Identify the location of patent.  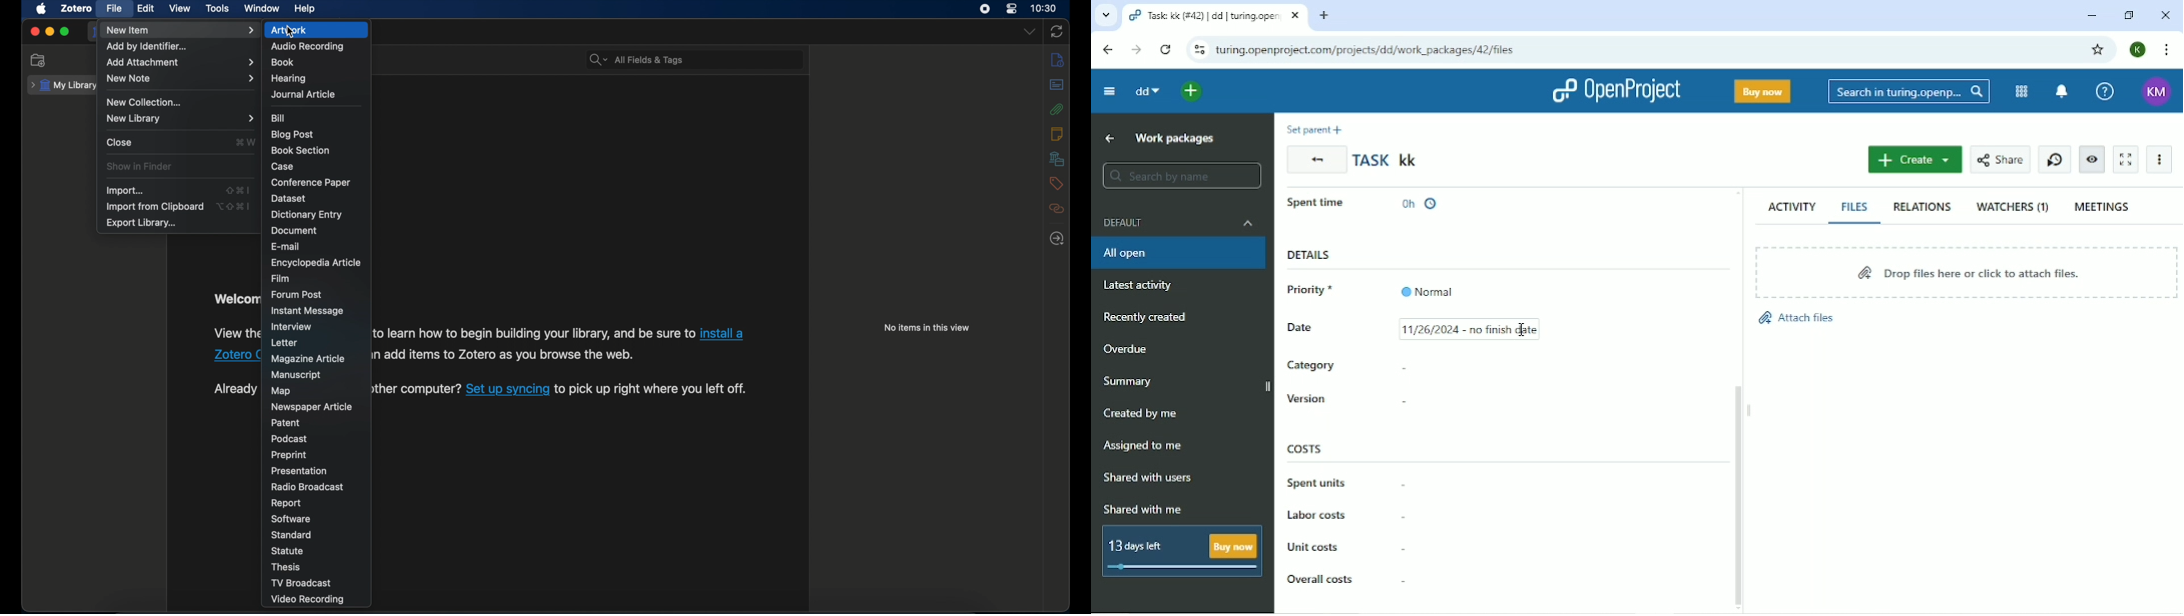
(286, 423).